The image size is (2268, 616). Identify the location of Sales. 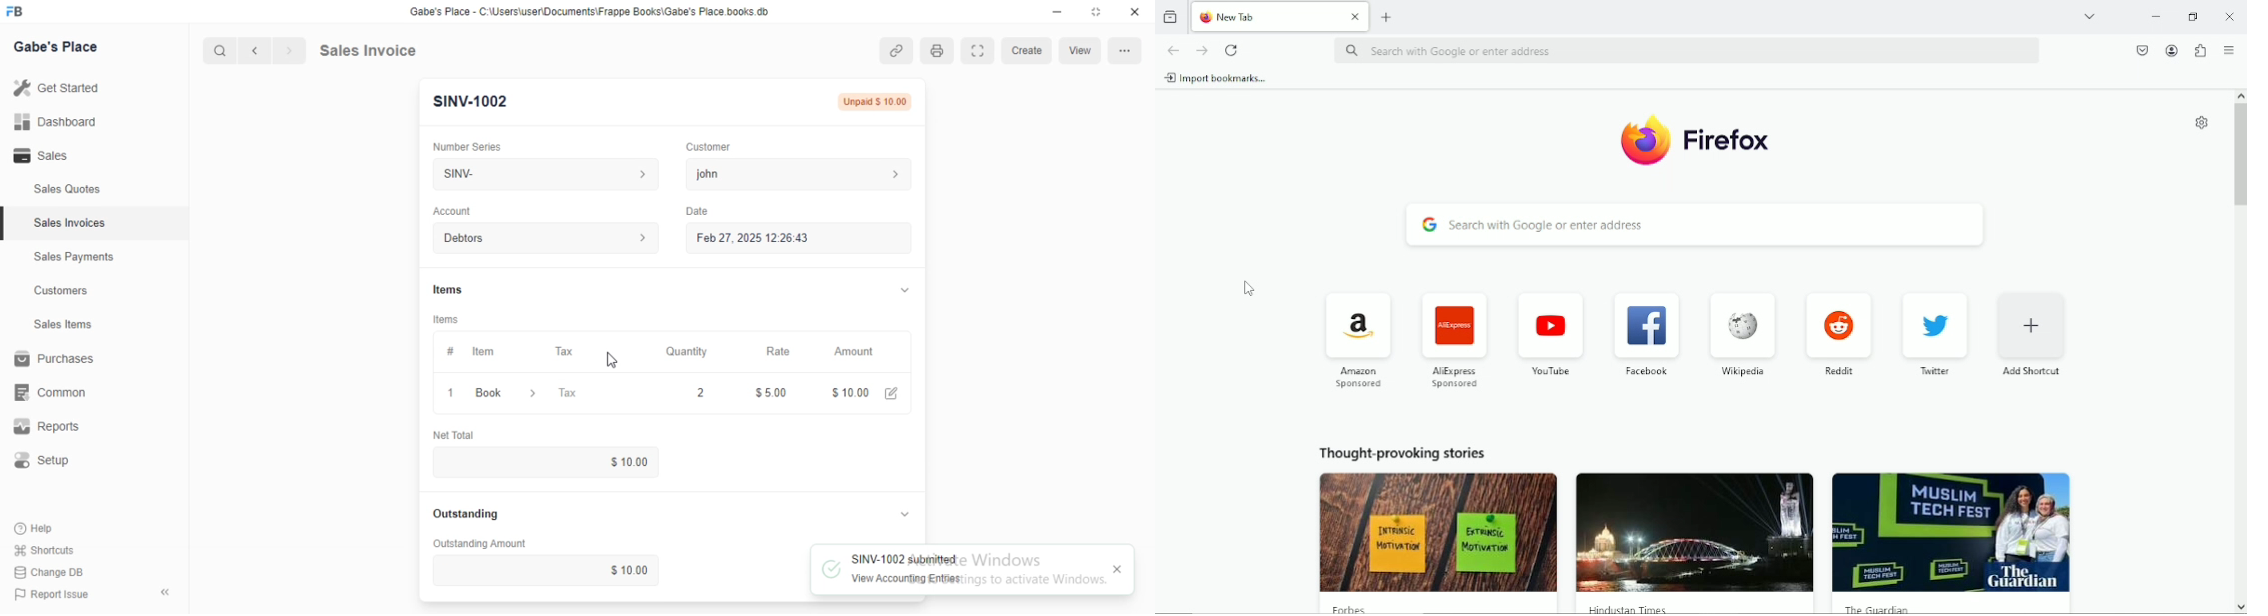
(43, 154).